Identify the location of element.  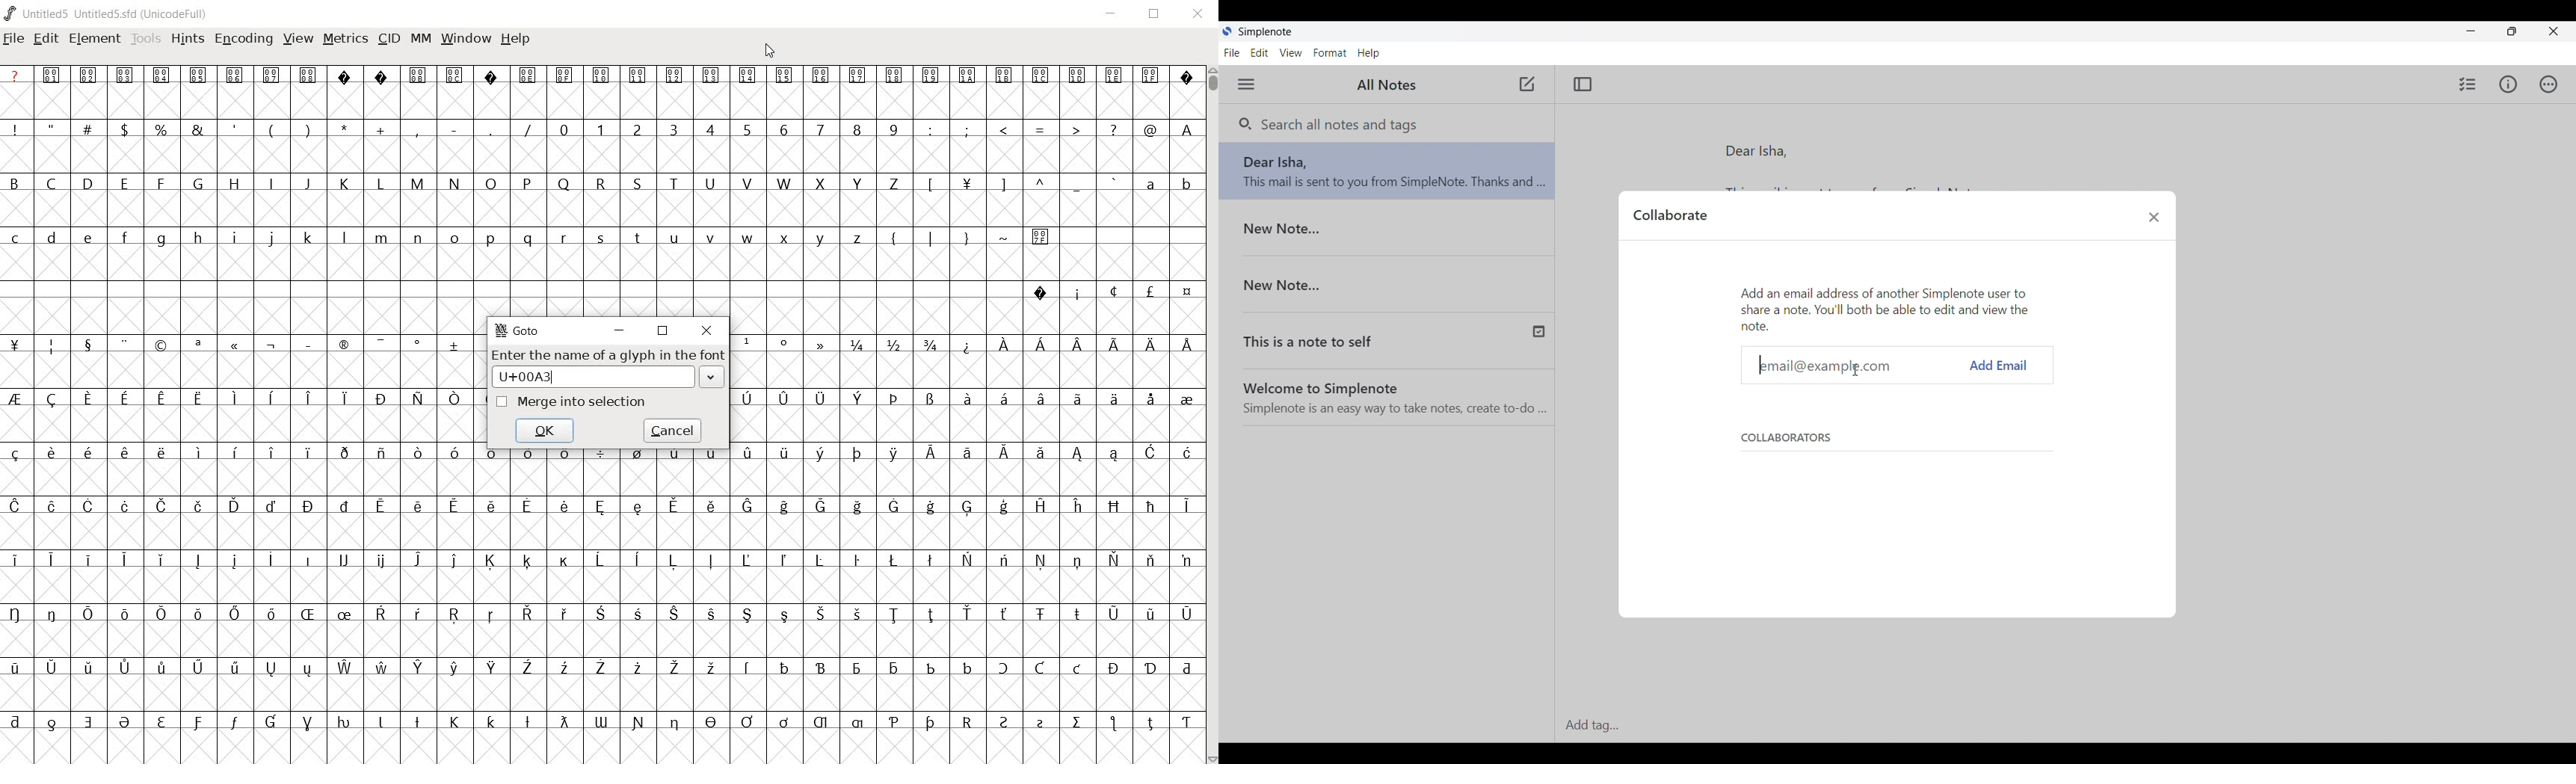
(96, 39).